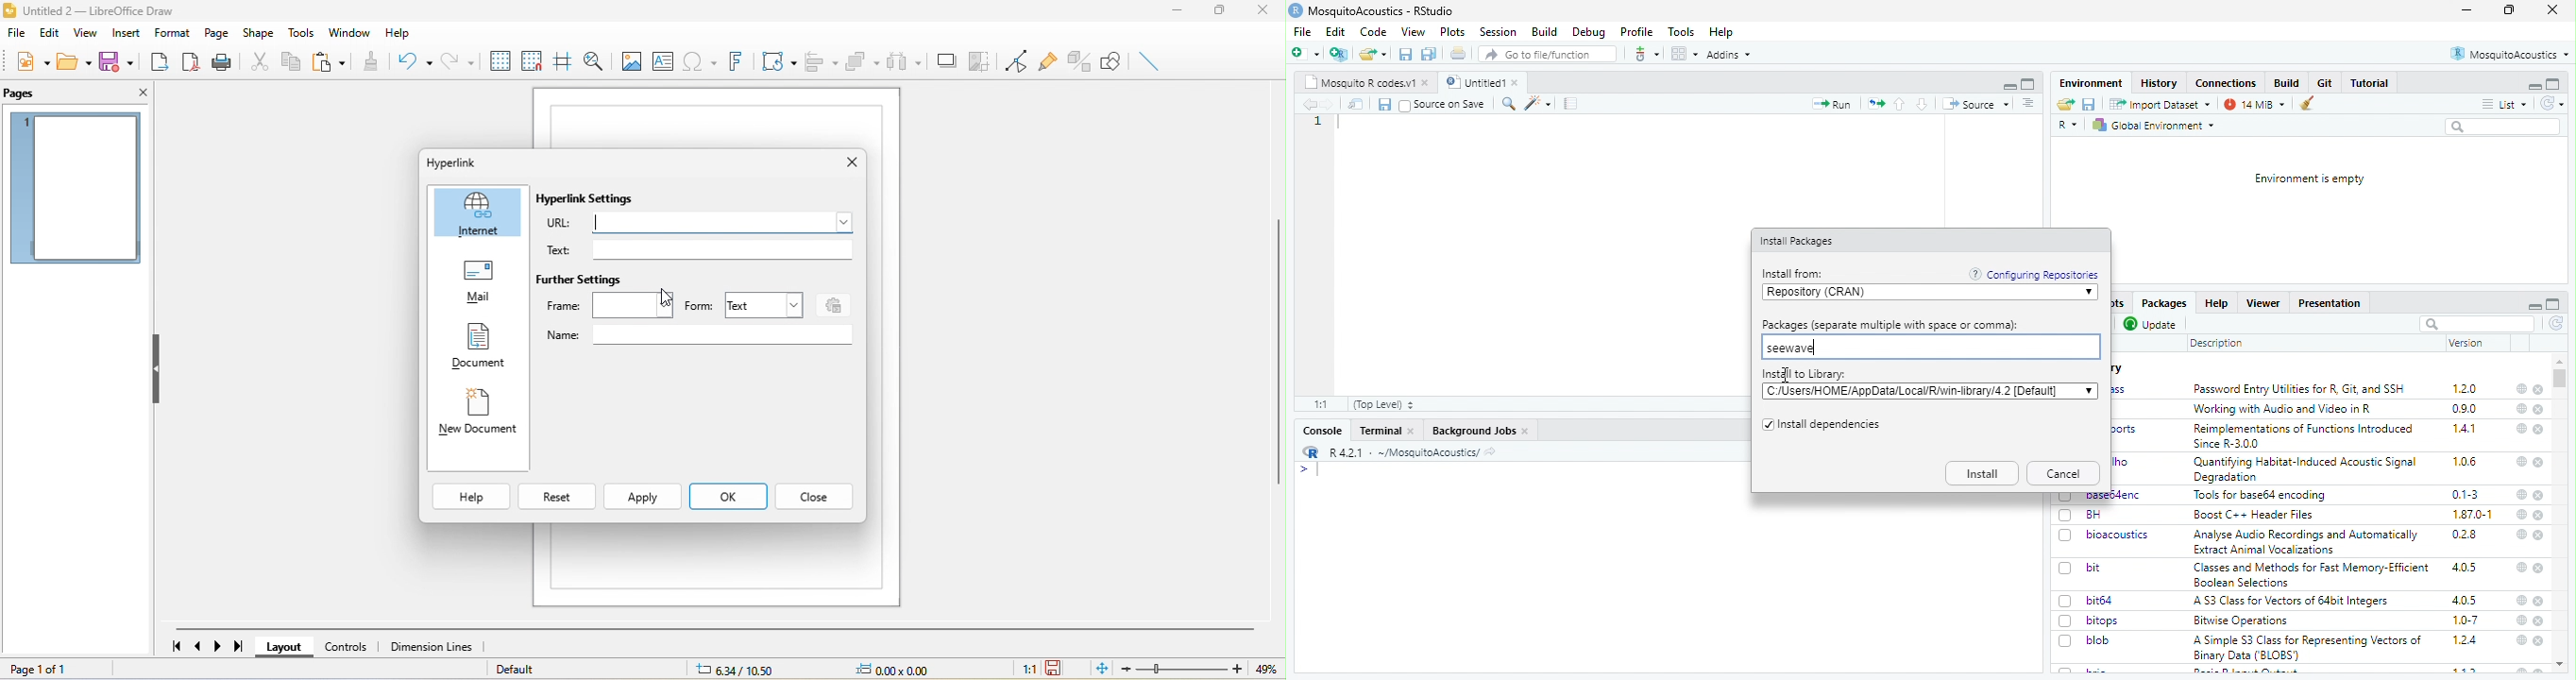 This screenshot has width=2576, height=700. I want to click on 0.00x0.00, so click(907, 669).